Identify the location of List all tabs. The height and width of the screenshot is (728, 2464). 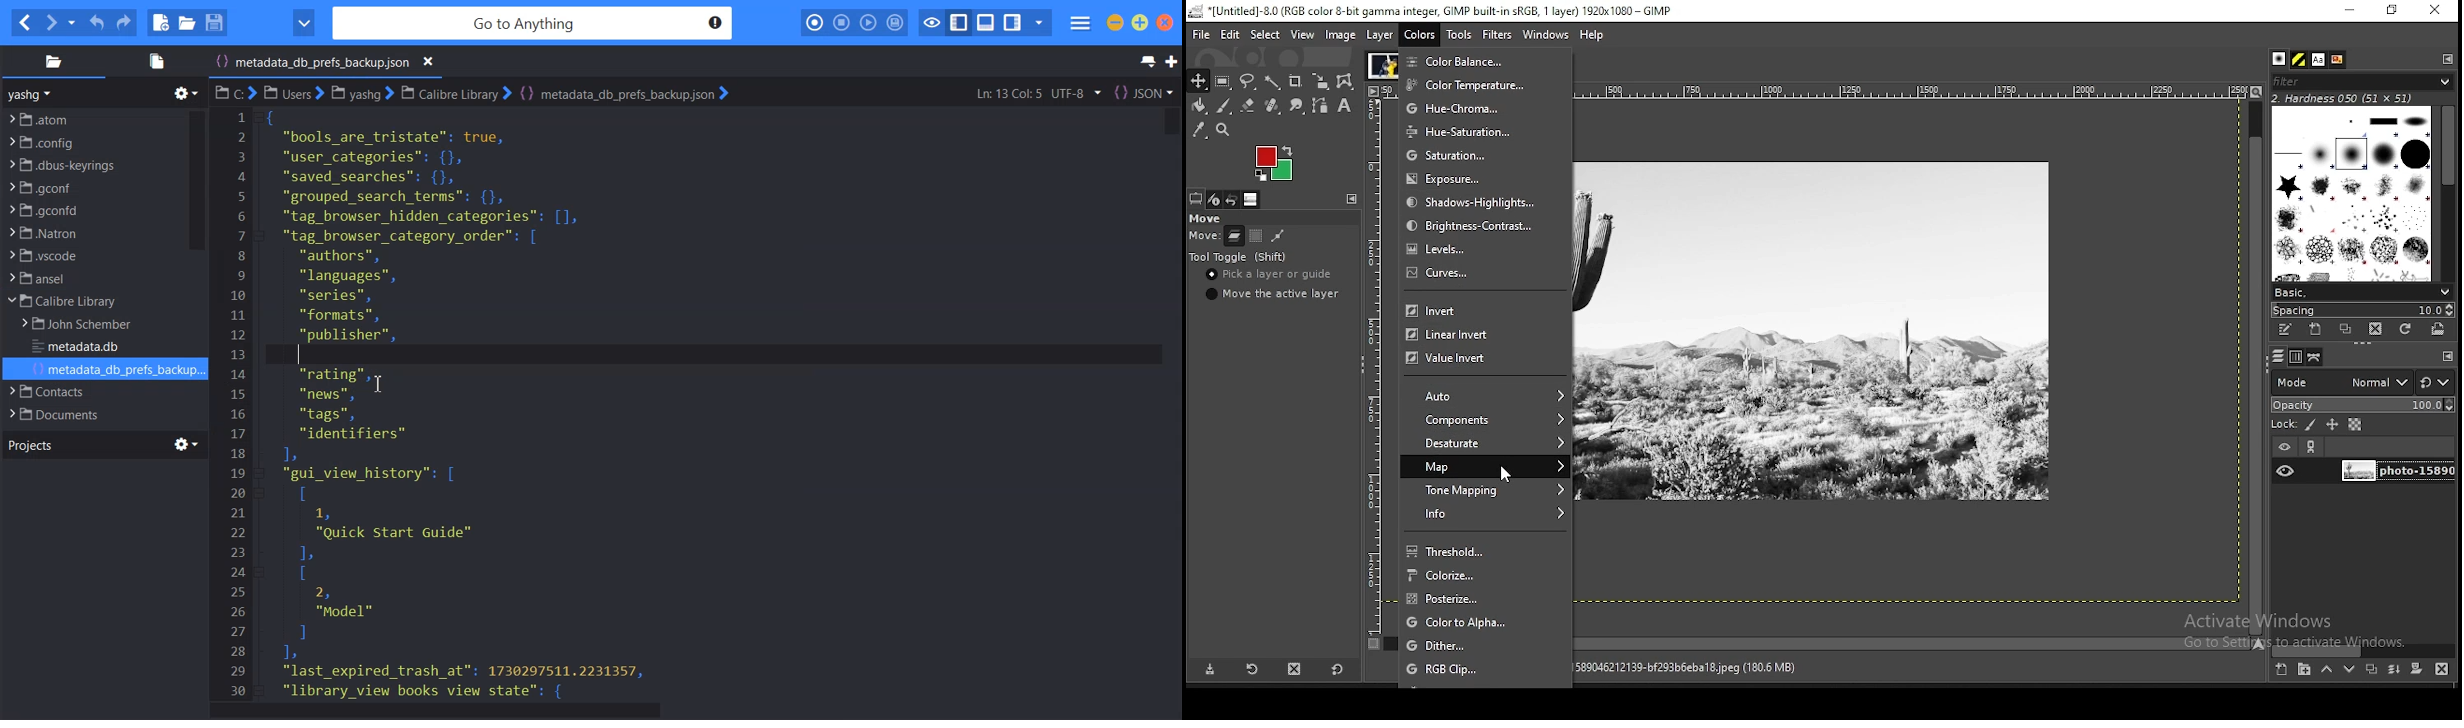
(1147, 62).